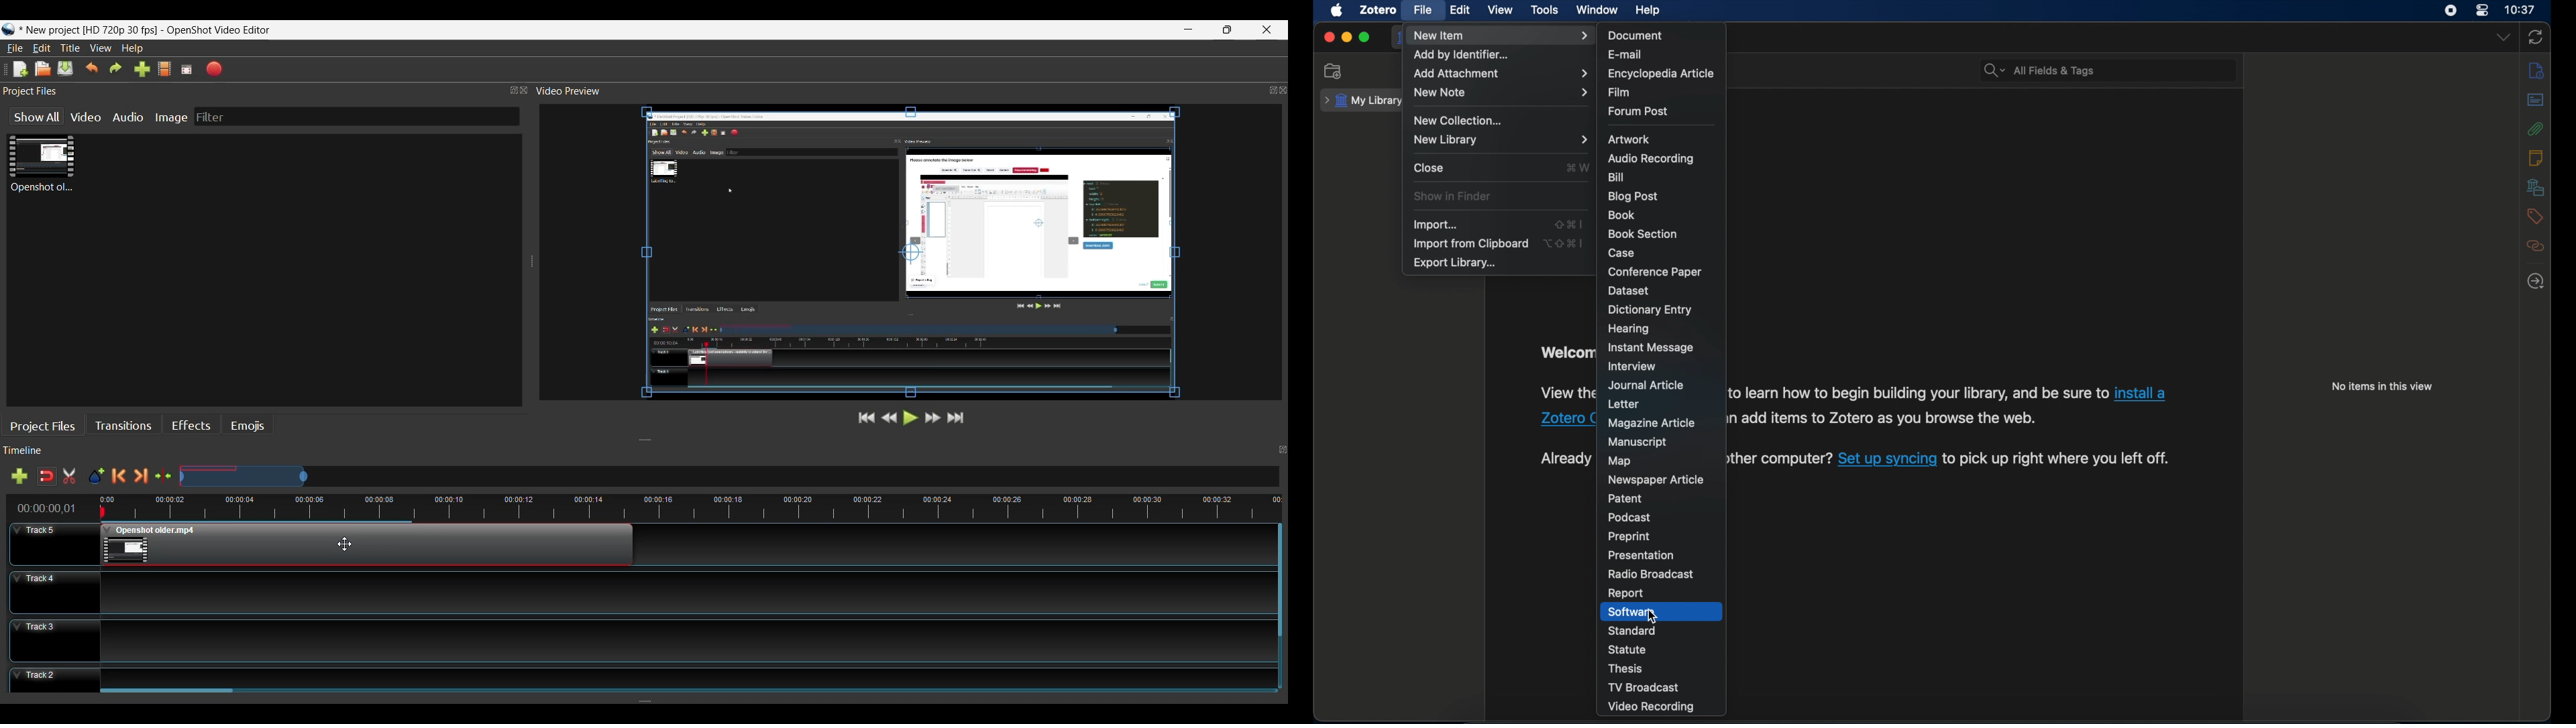  I want to click on book section, so click(1644, 234).